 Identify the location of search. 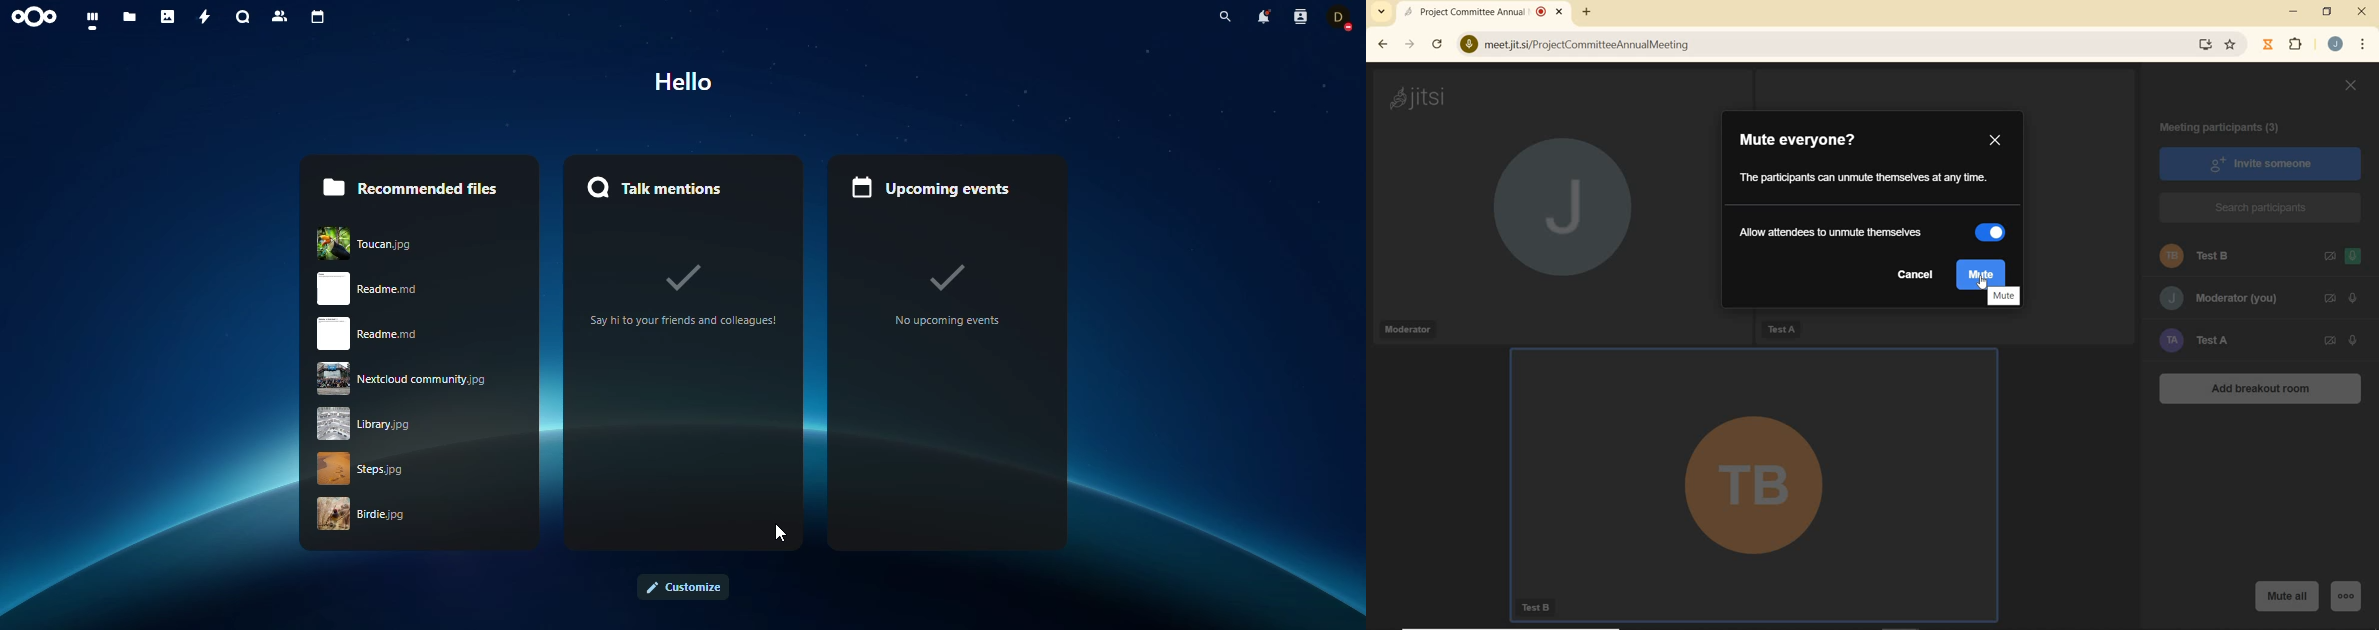
(244, 19).